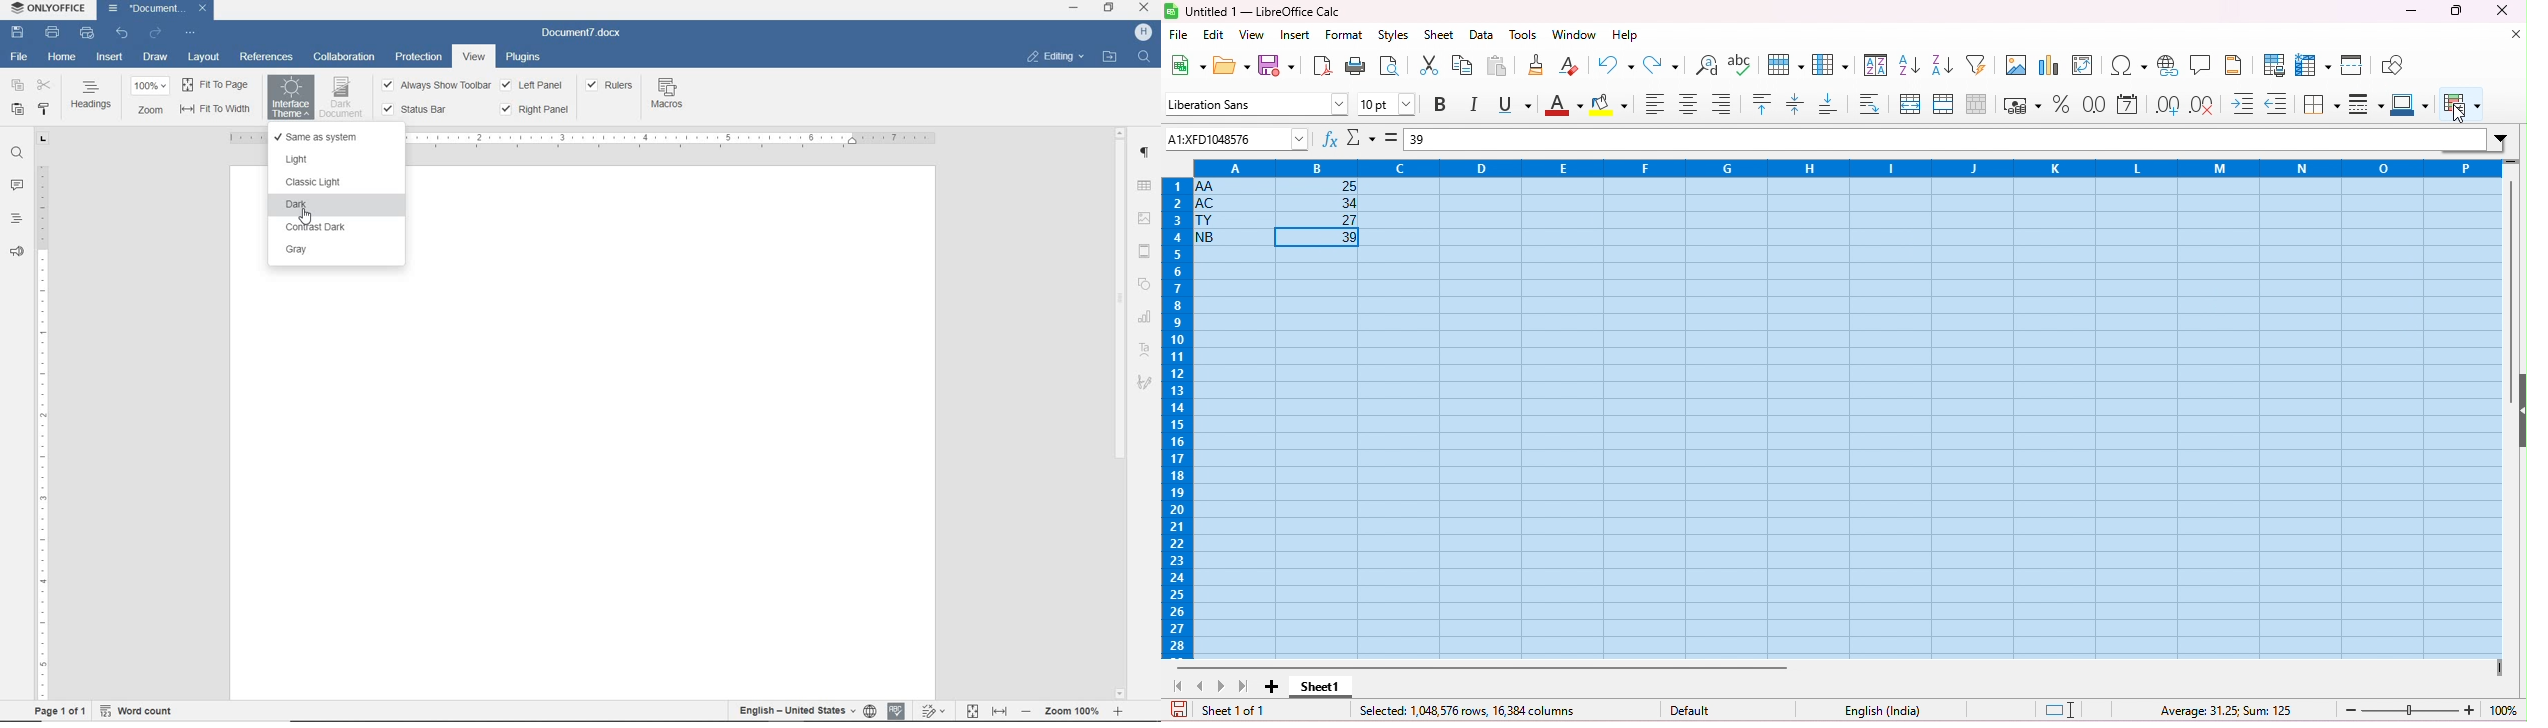  I want to click on styles, so click(1397, 37).